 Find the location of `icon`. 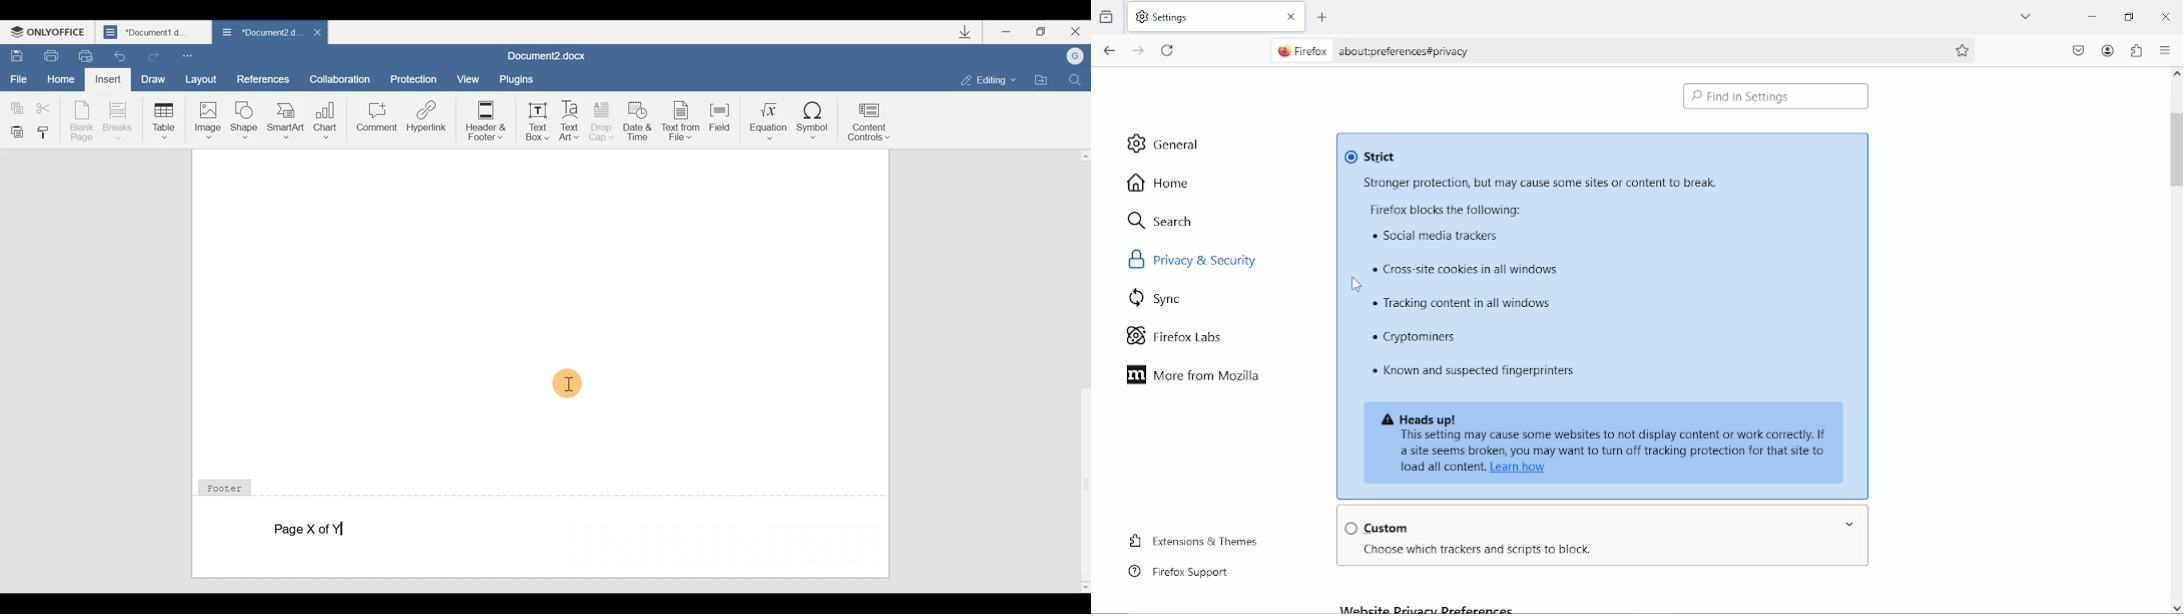

icon is located at coordinates (1386, 418).